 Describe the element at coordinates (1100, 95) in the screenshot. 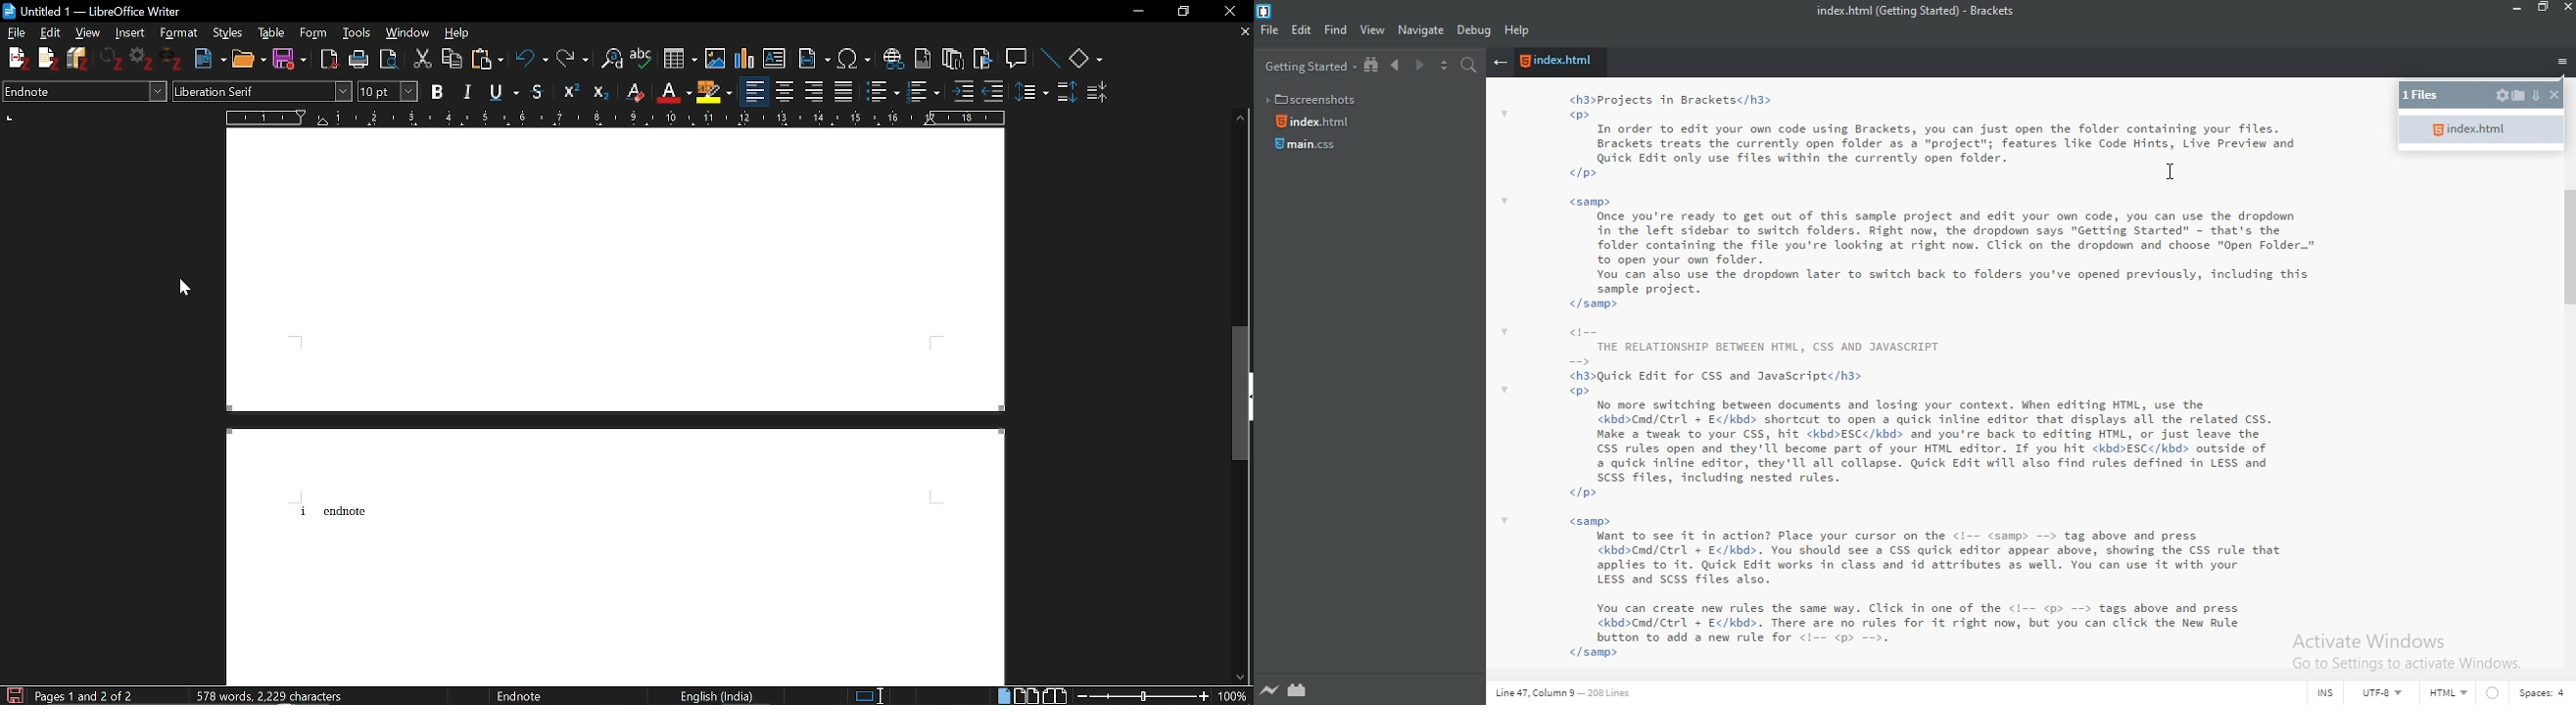

I see `Decrease paragraph spacing` at that location.